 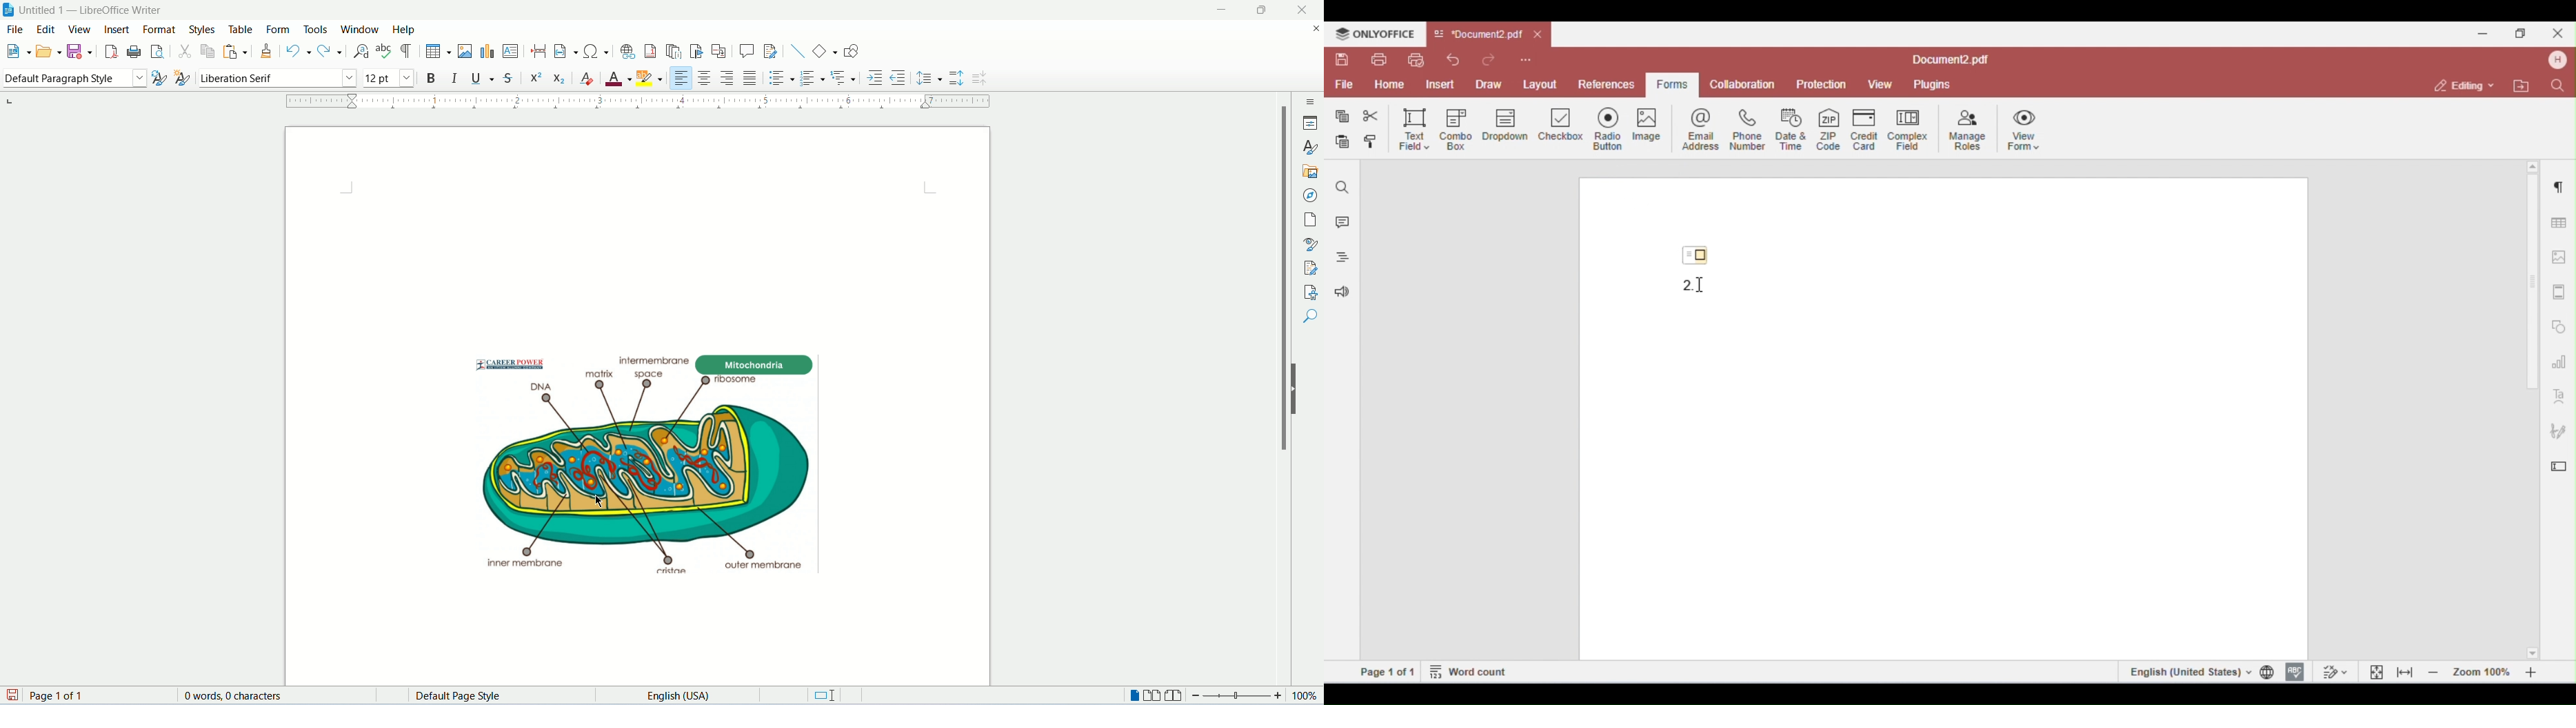 What do you see at coordinates (160, 30) in the screenshot?
I see `format` at bounding box center [160, 30].